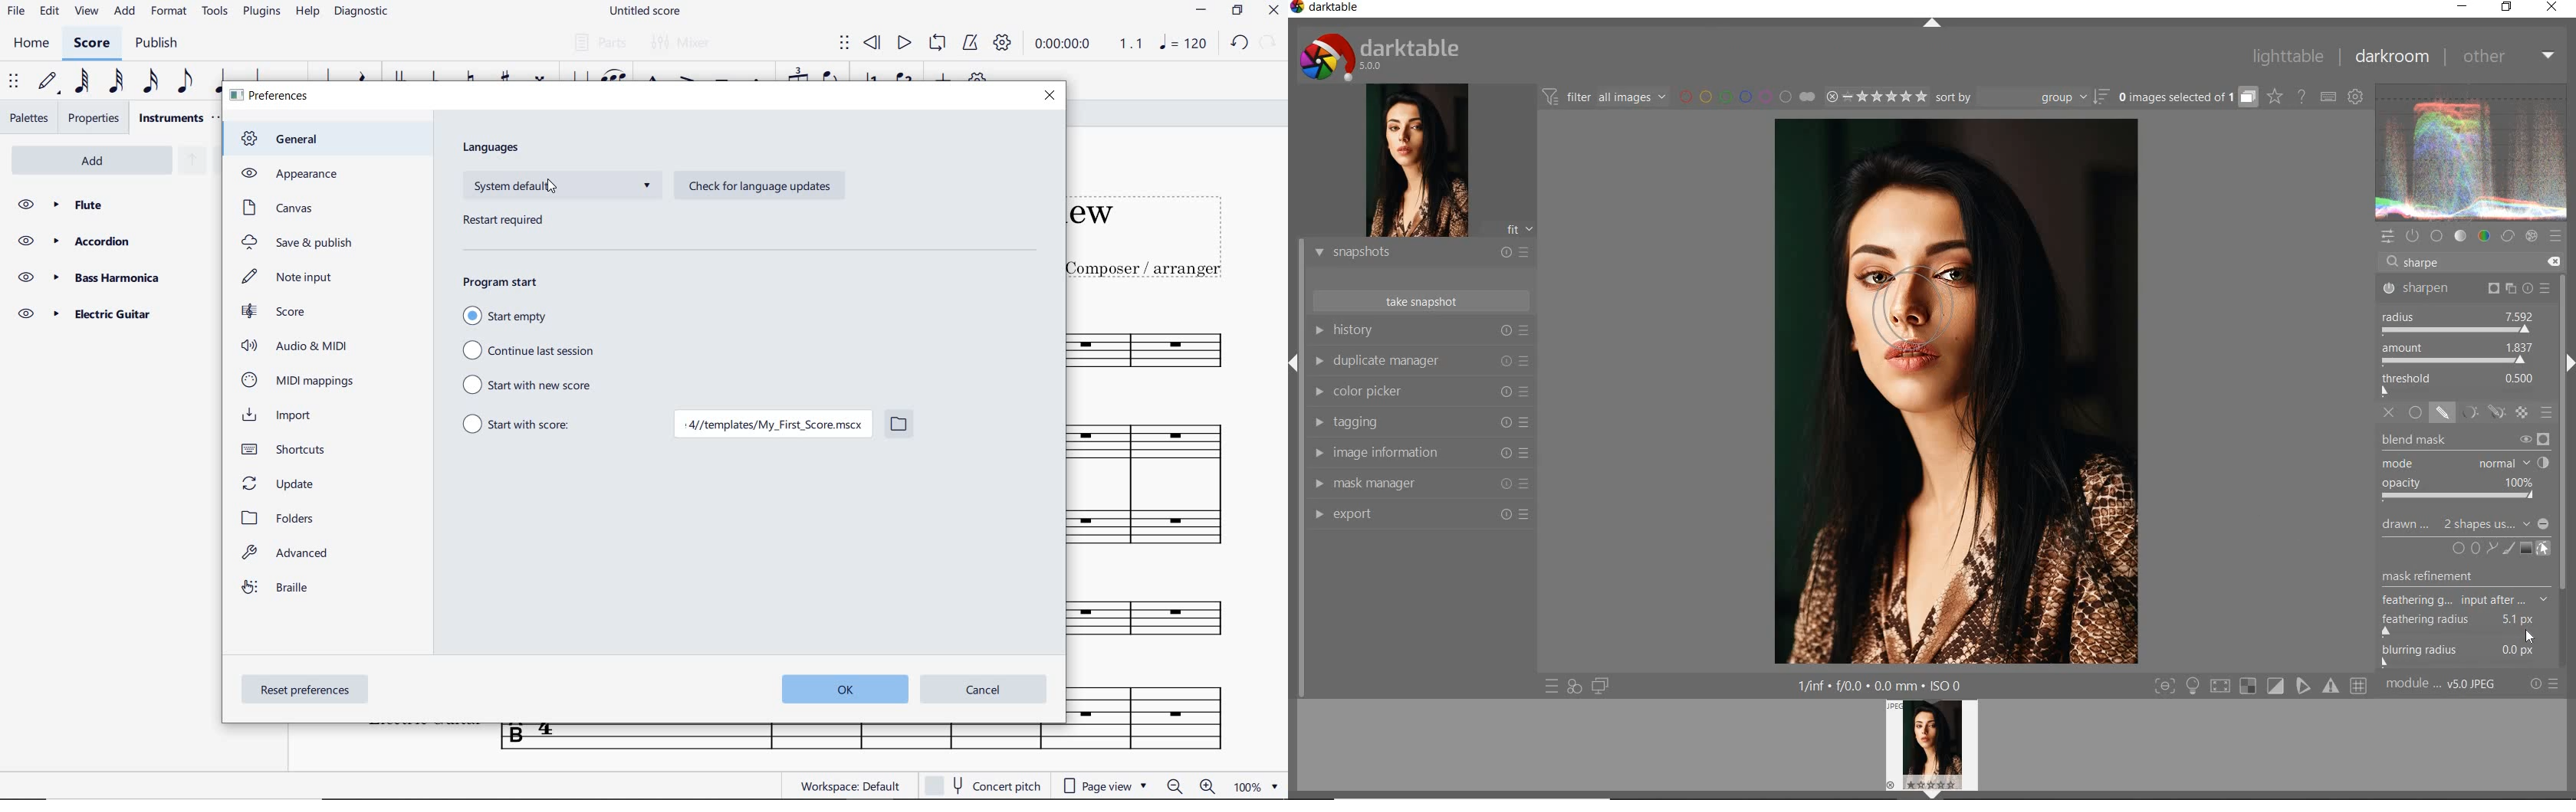 This screenshot has height=812, width=2576. Describe the element at coordinates (307, 691) in the screenshot. I see `reset preferences` at that location.